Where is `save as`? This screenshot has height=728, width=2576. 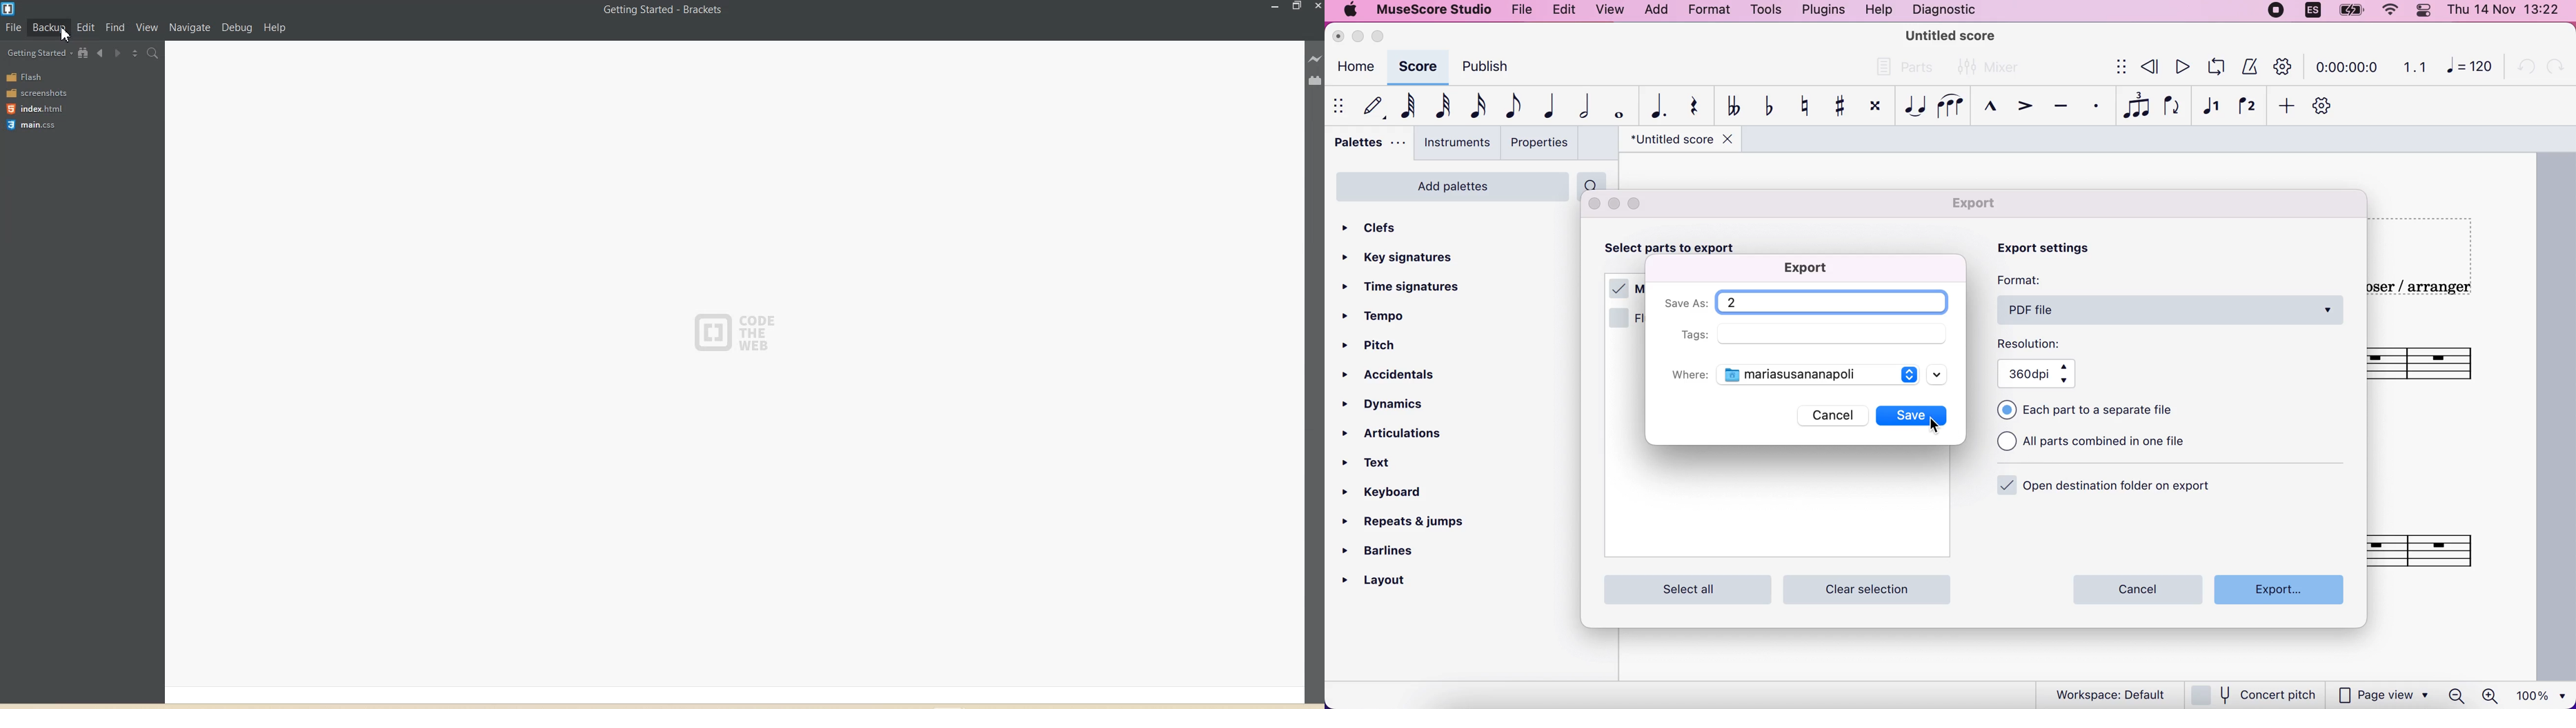
save as is located at coordinates (1685, 300).